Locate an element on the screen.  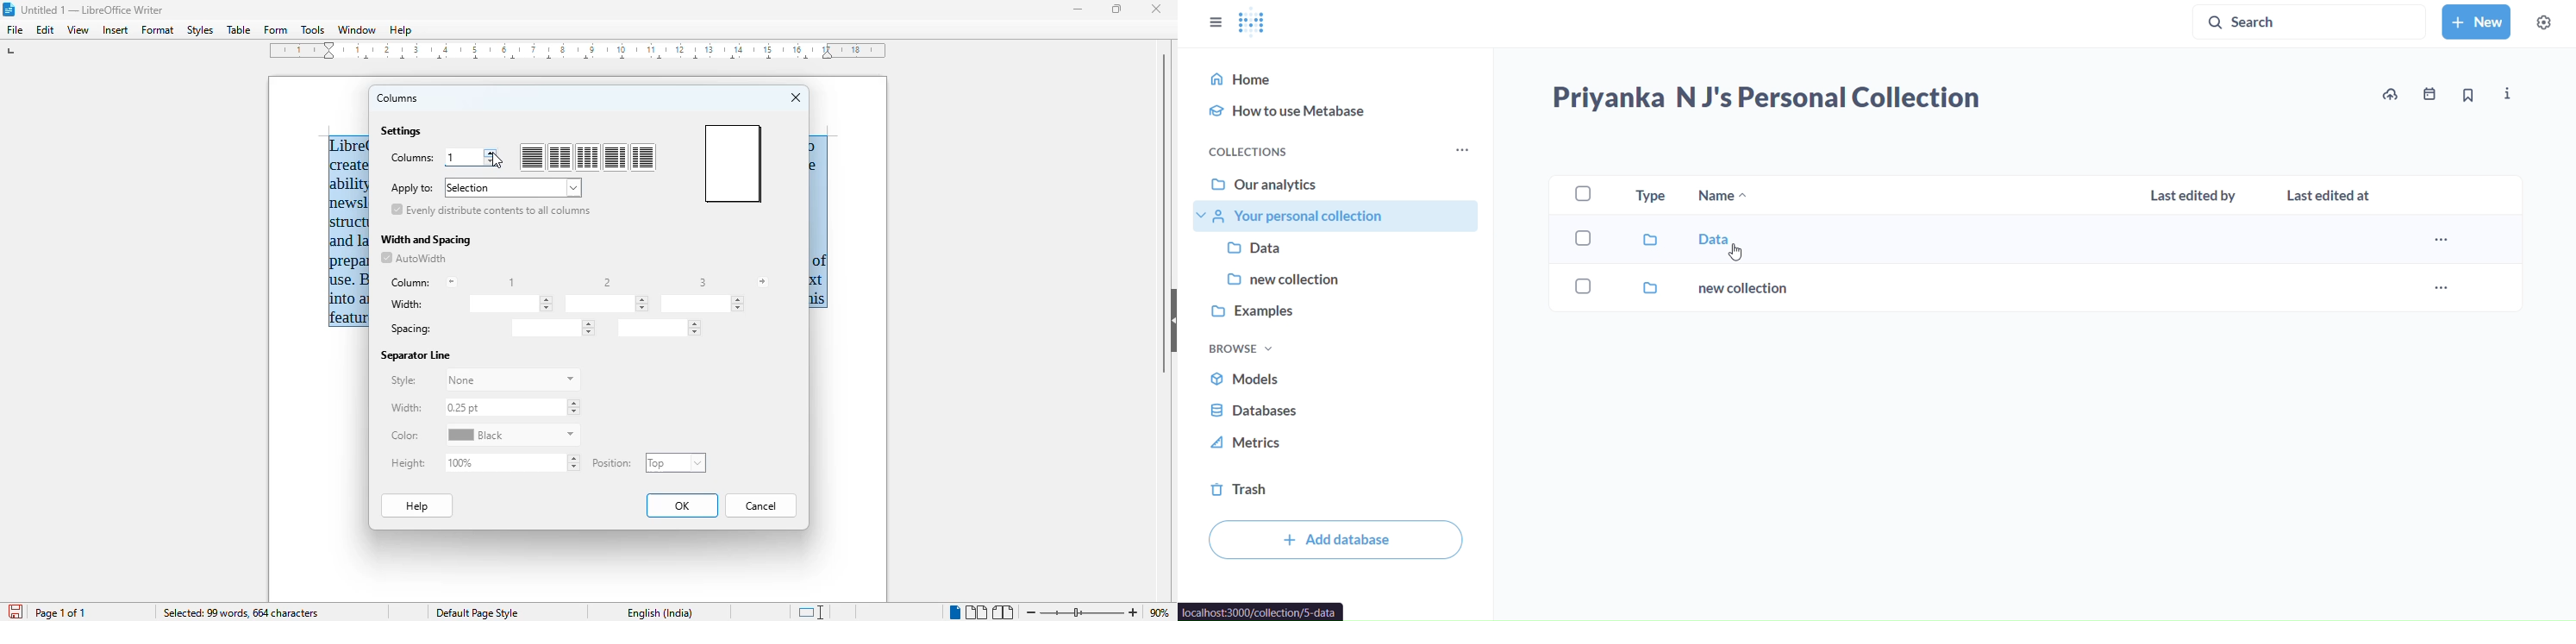
events is located at coordinates (2434, 93).